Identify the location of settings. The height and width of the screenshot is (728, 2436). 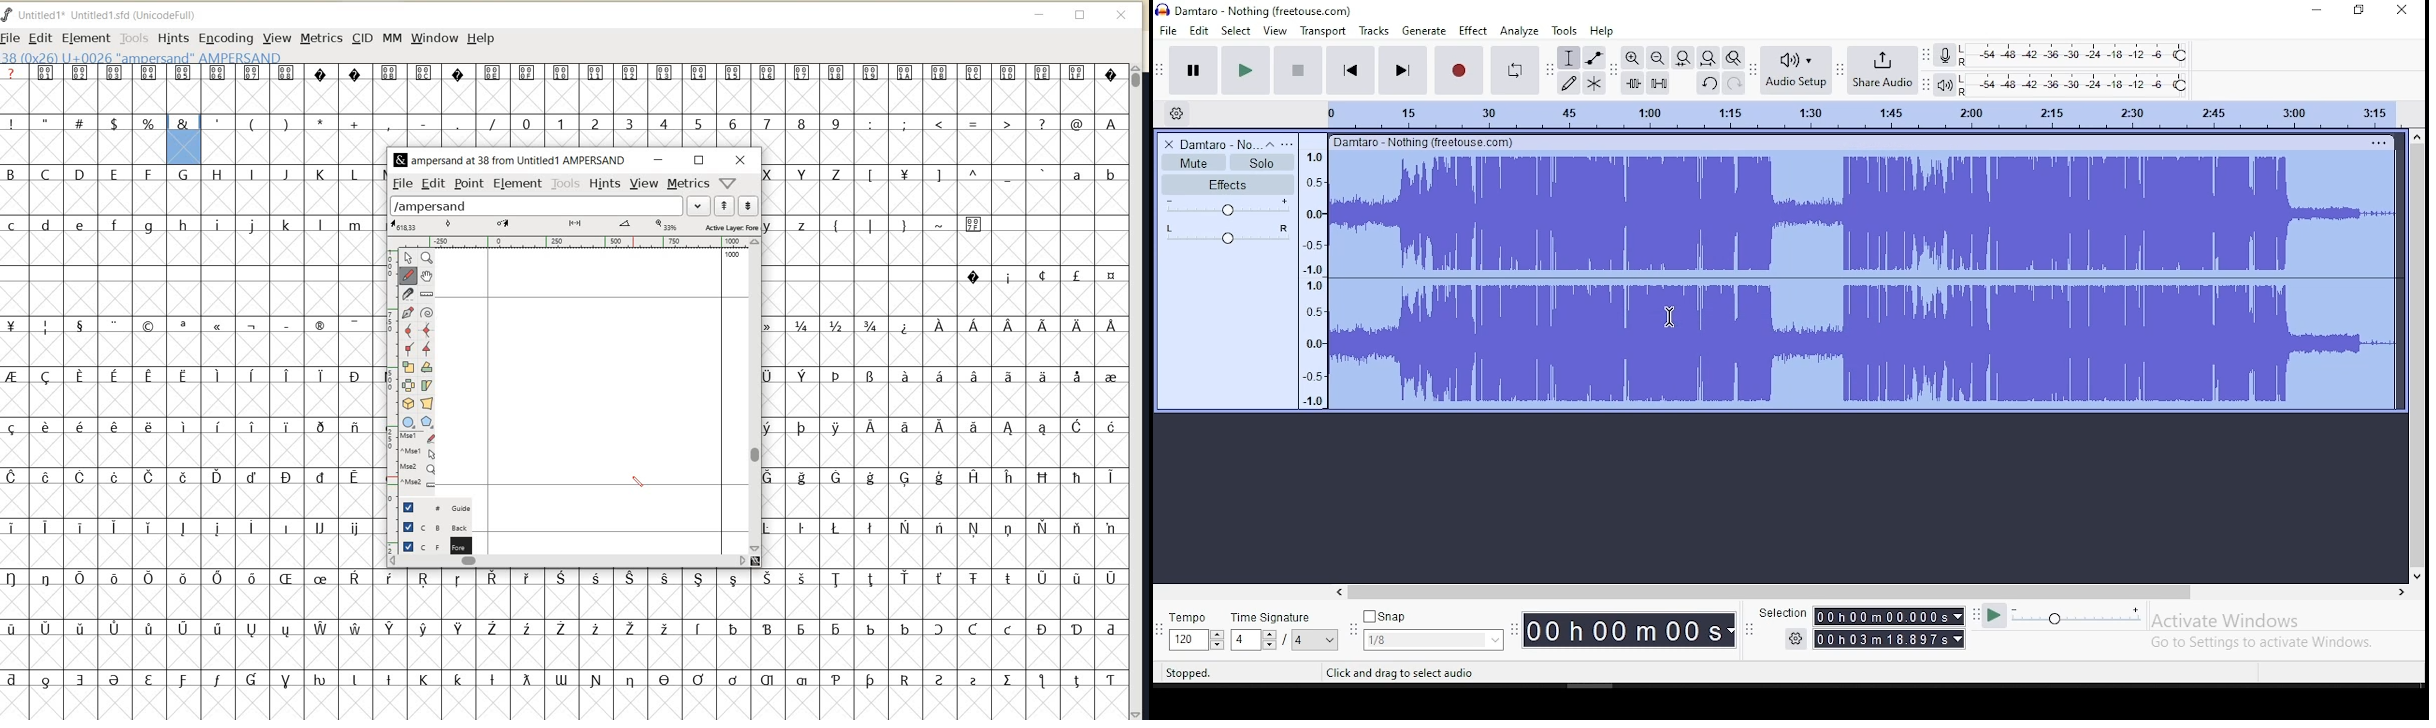
(1794, 639).